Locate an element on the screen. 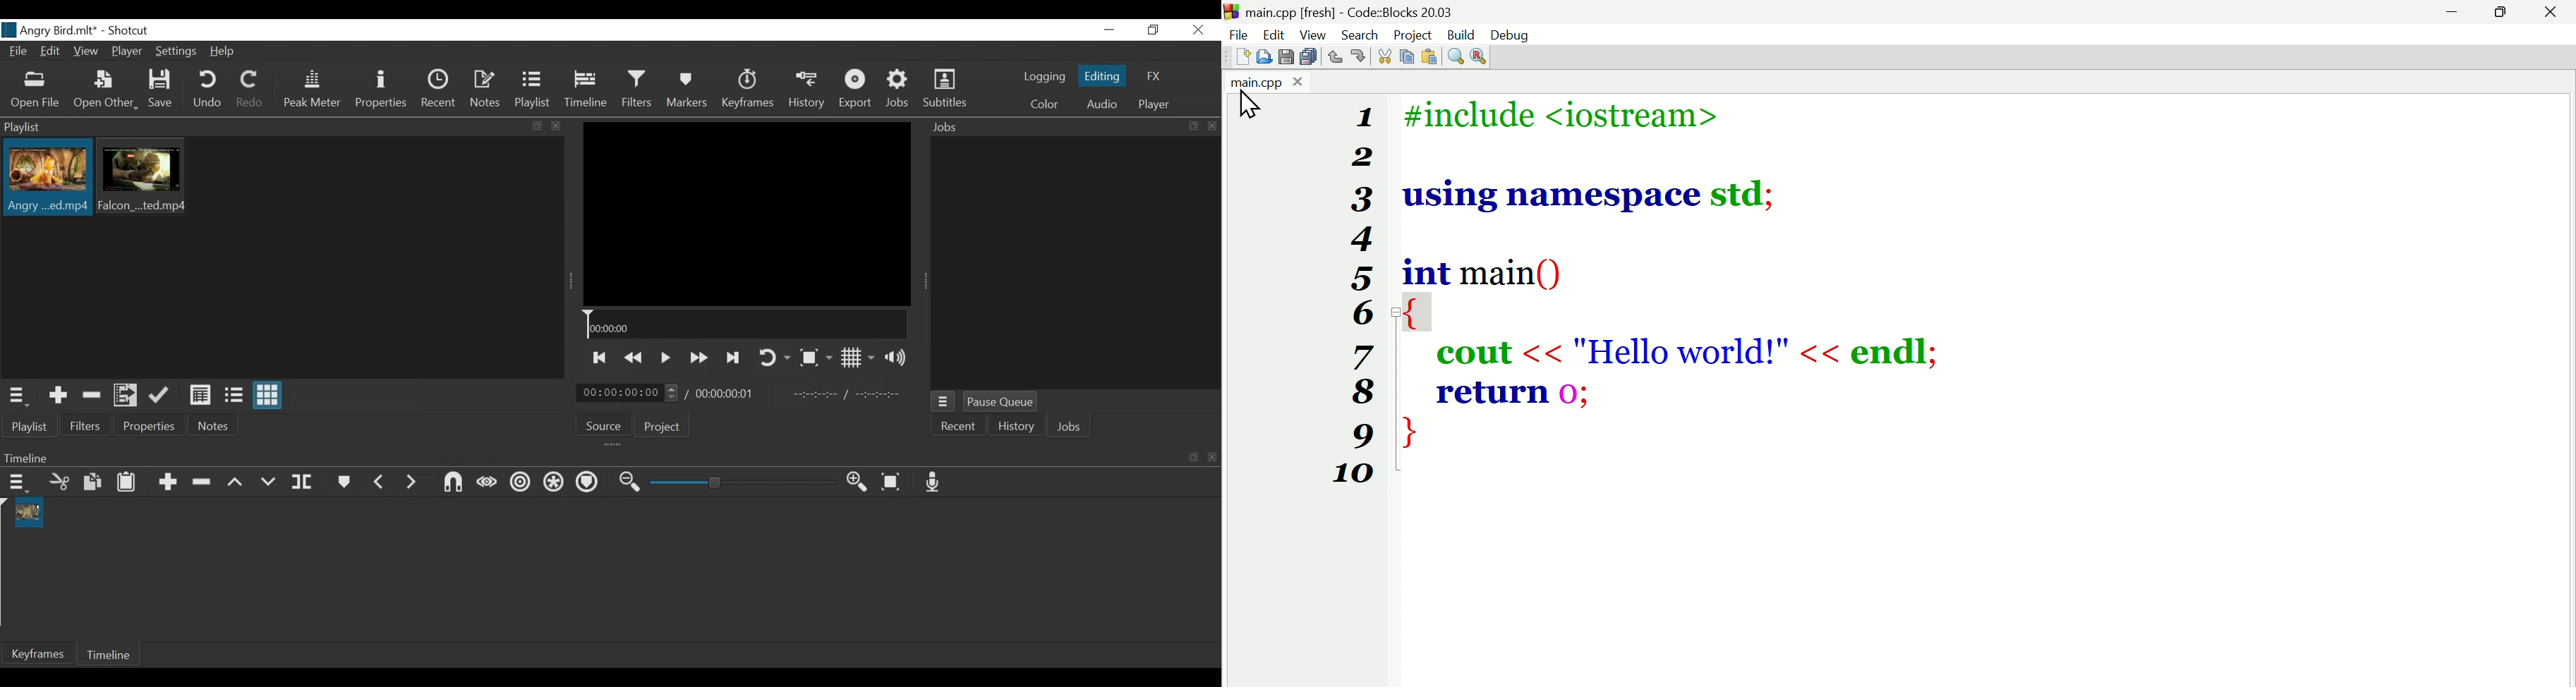 This screenshot has width=2576, height=700. Pause Queue is located at coordinates (1002, 401).